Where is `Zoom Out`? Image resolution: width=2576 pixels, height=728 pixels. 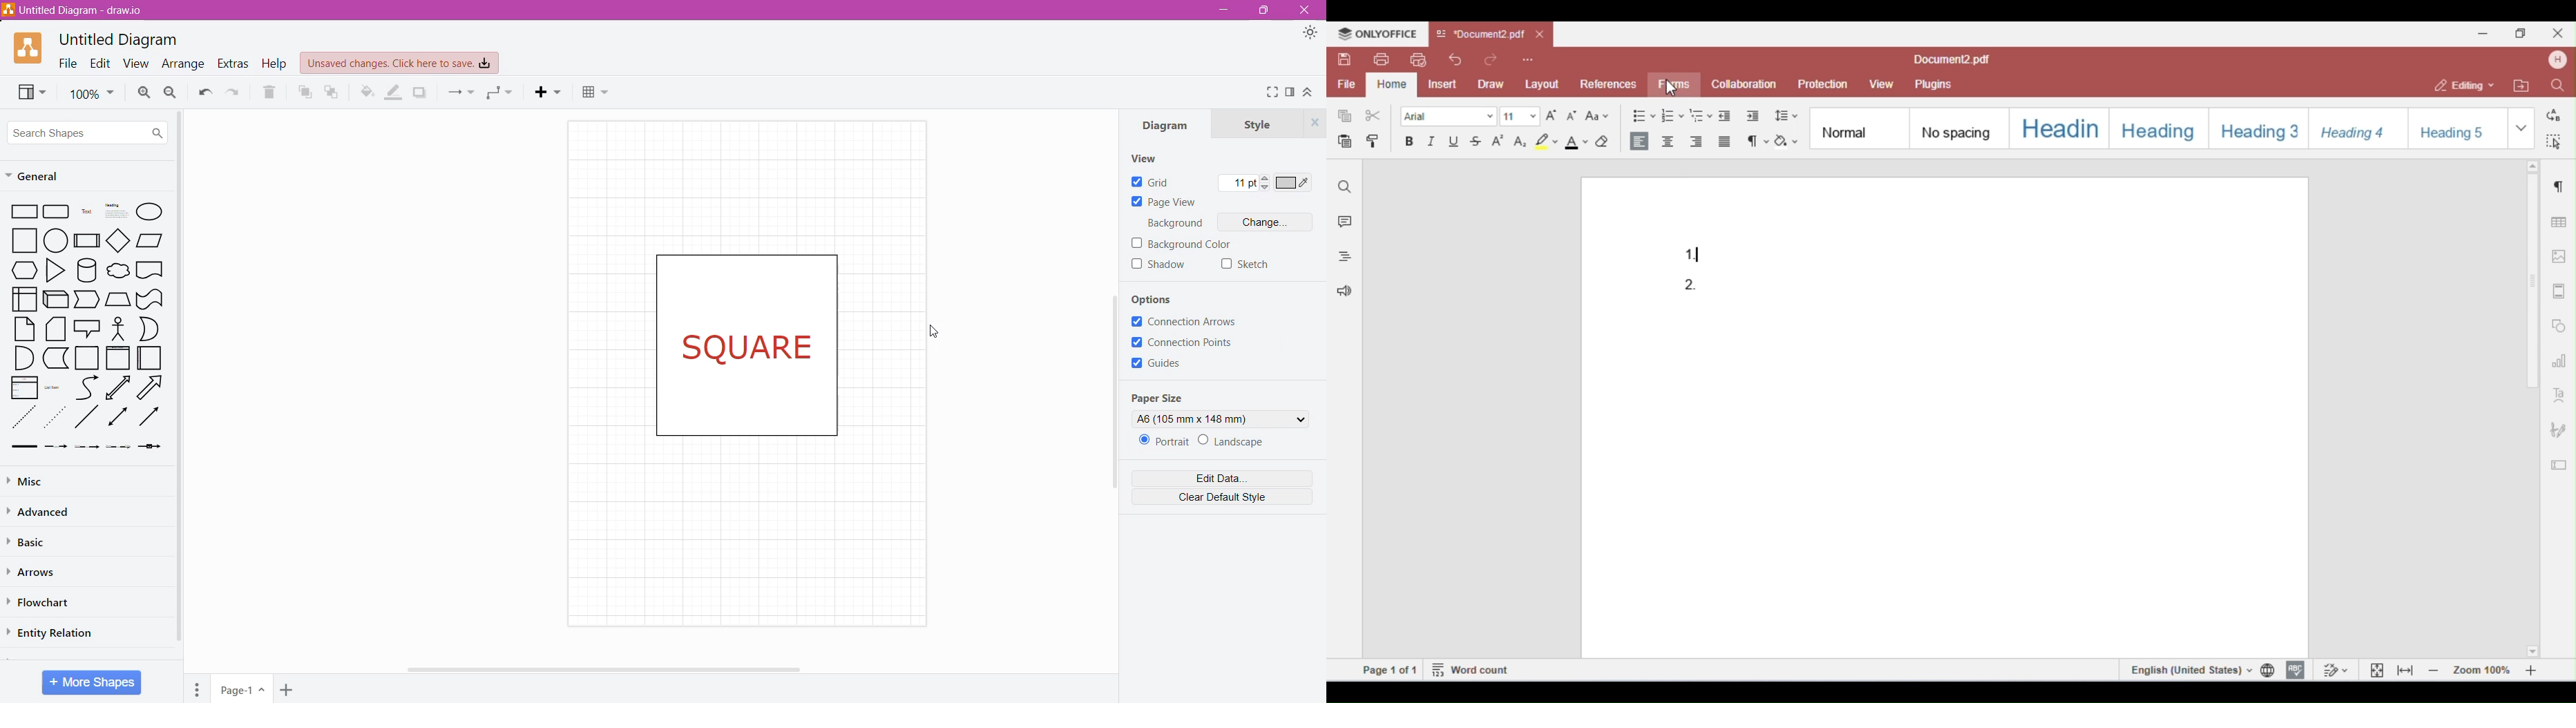 Zoom Out is located at coordinates (171, 93).